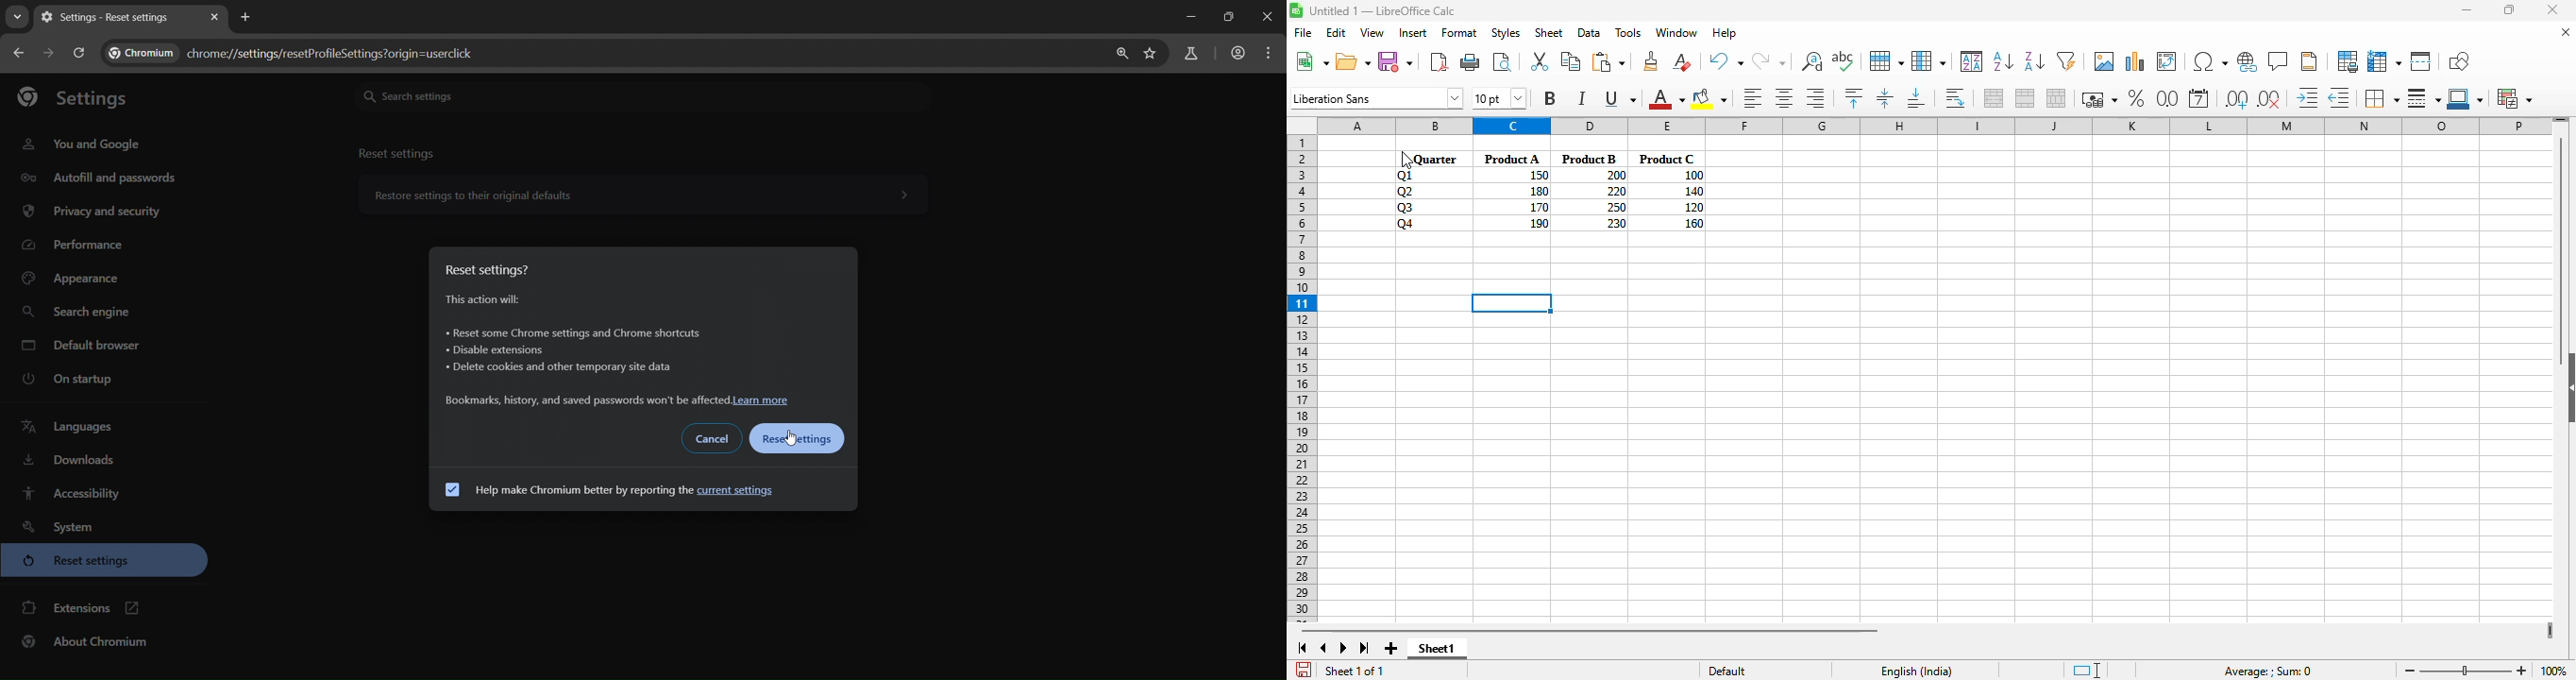  What do you see at coordinates (1590, 159) in the screenshot?
I see `Product B` at bounding box center [1590, 159].